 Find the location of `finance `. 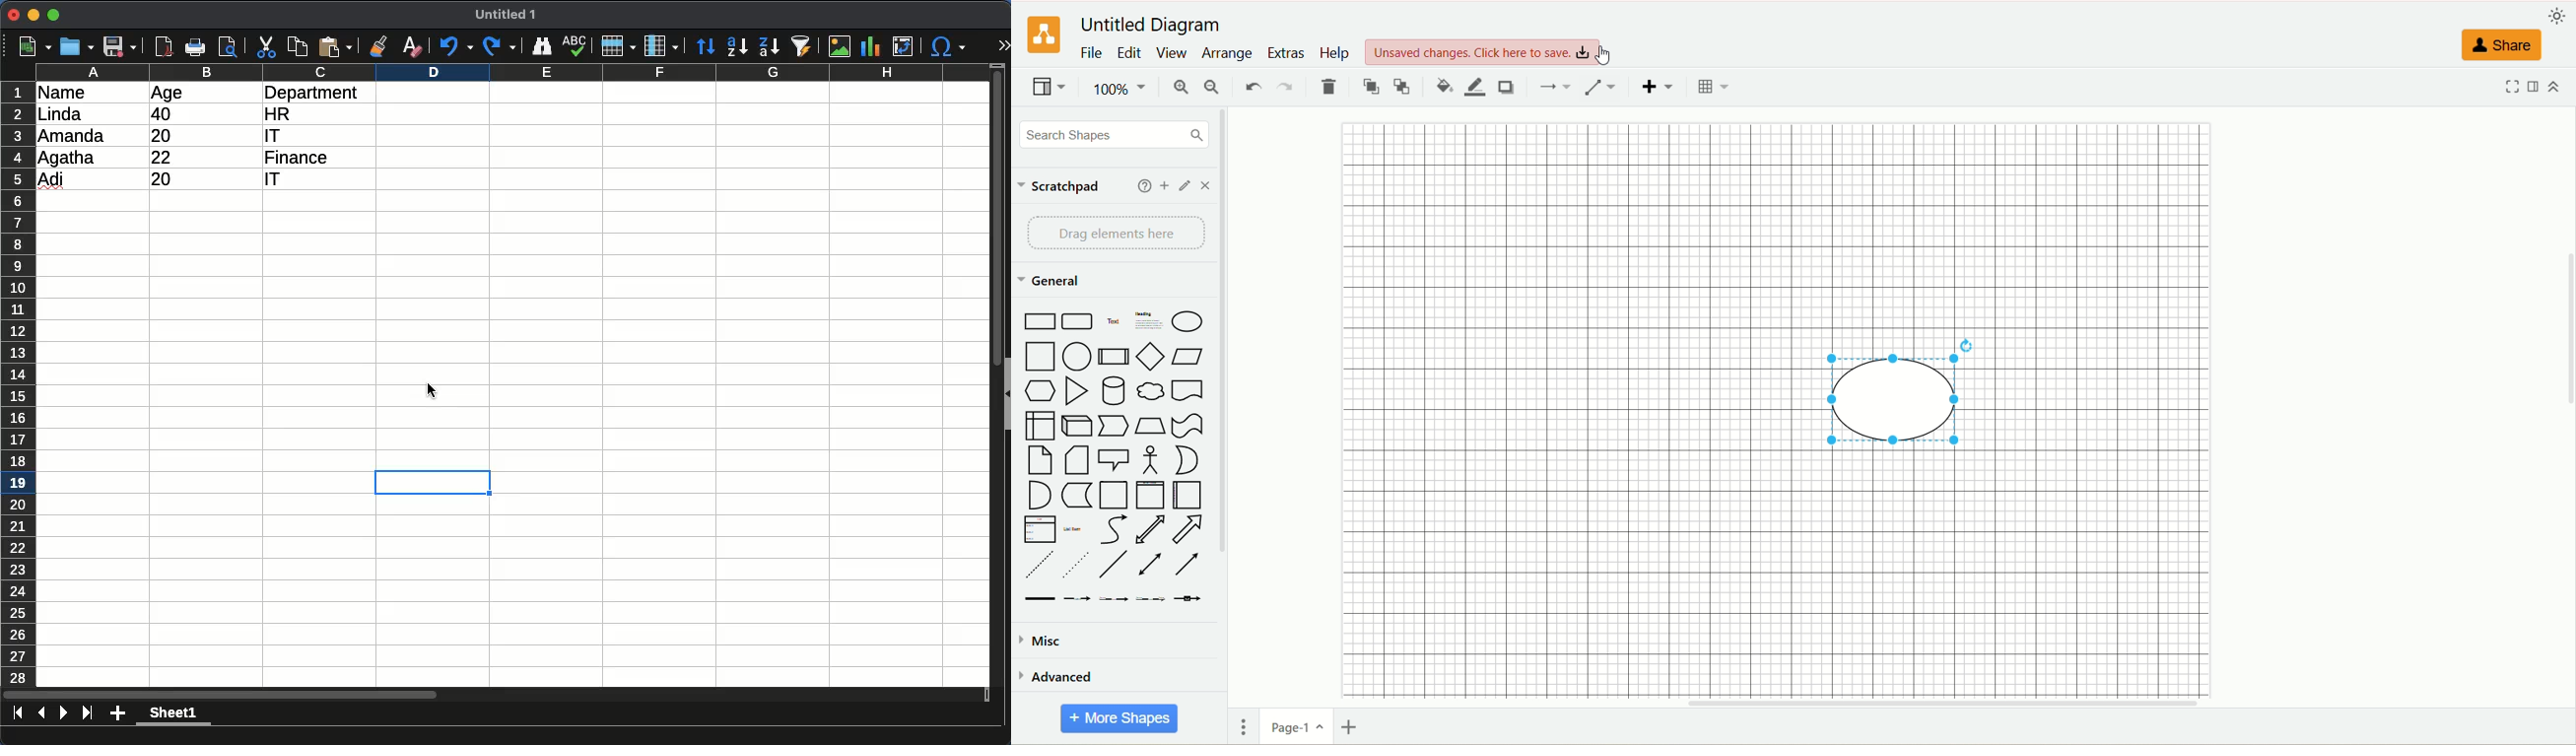

finance  is located at coordinates (299, 158).